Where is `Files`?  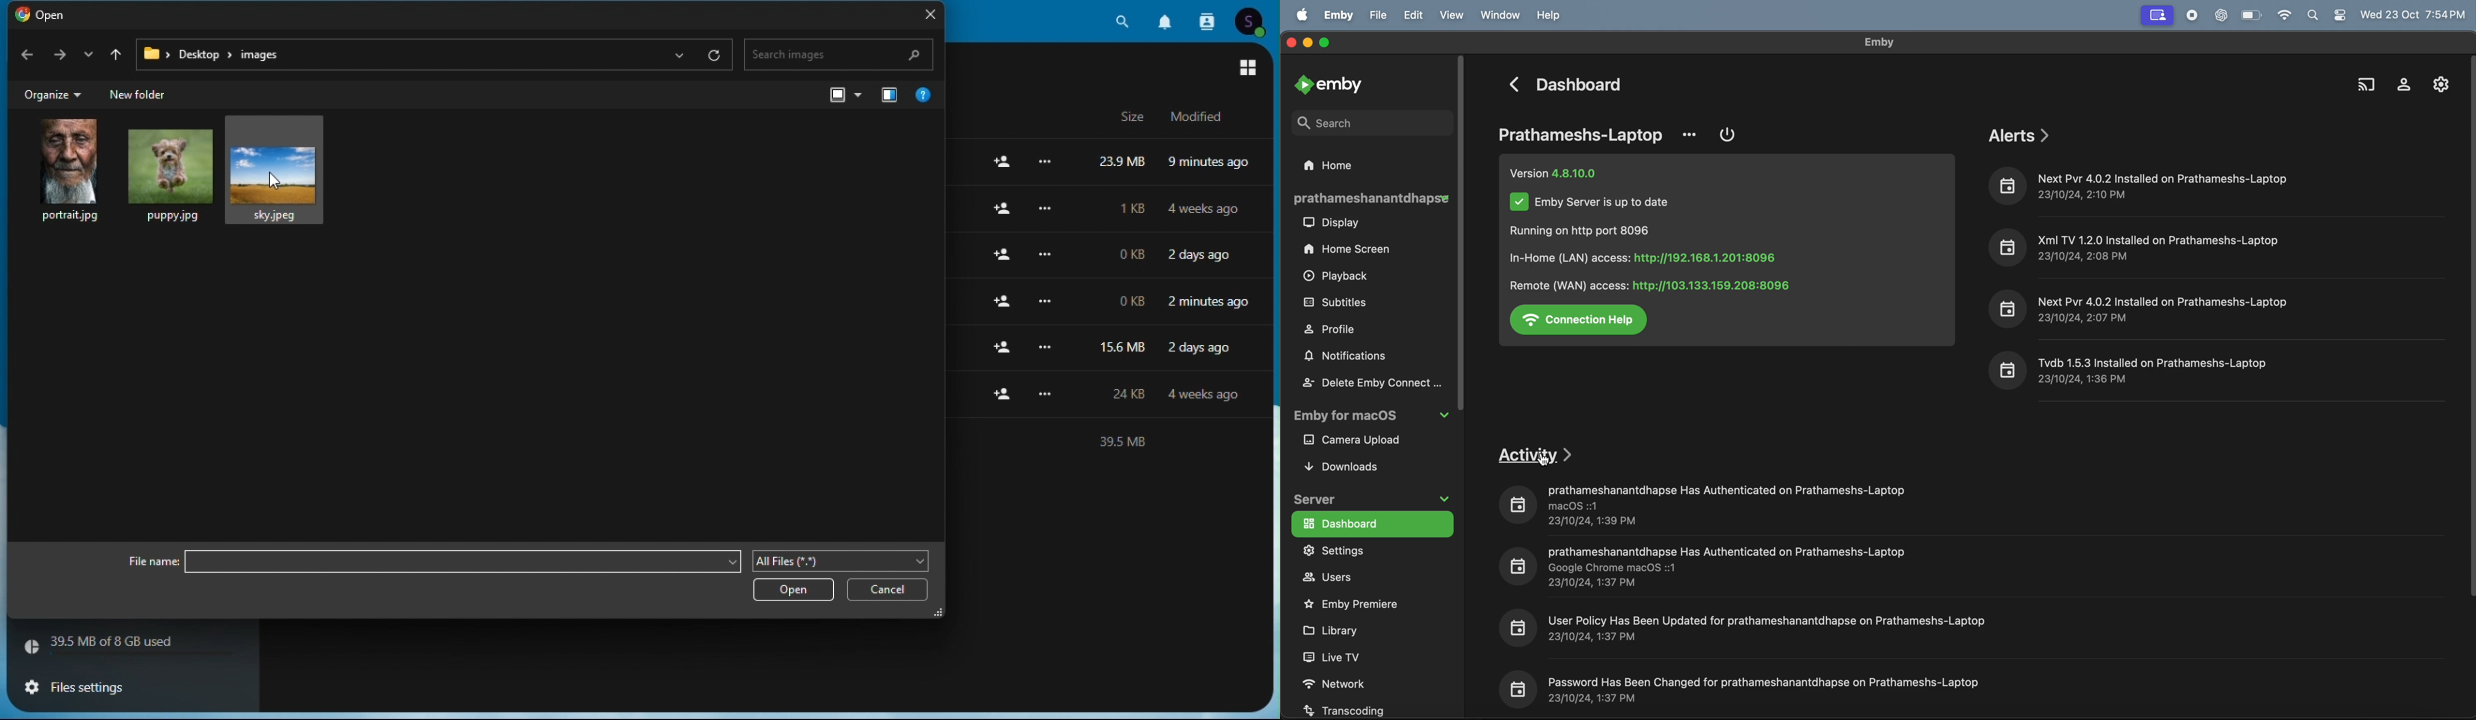 Files is located at coordinates (1112, 208).